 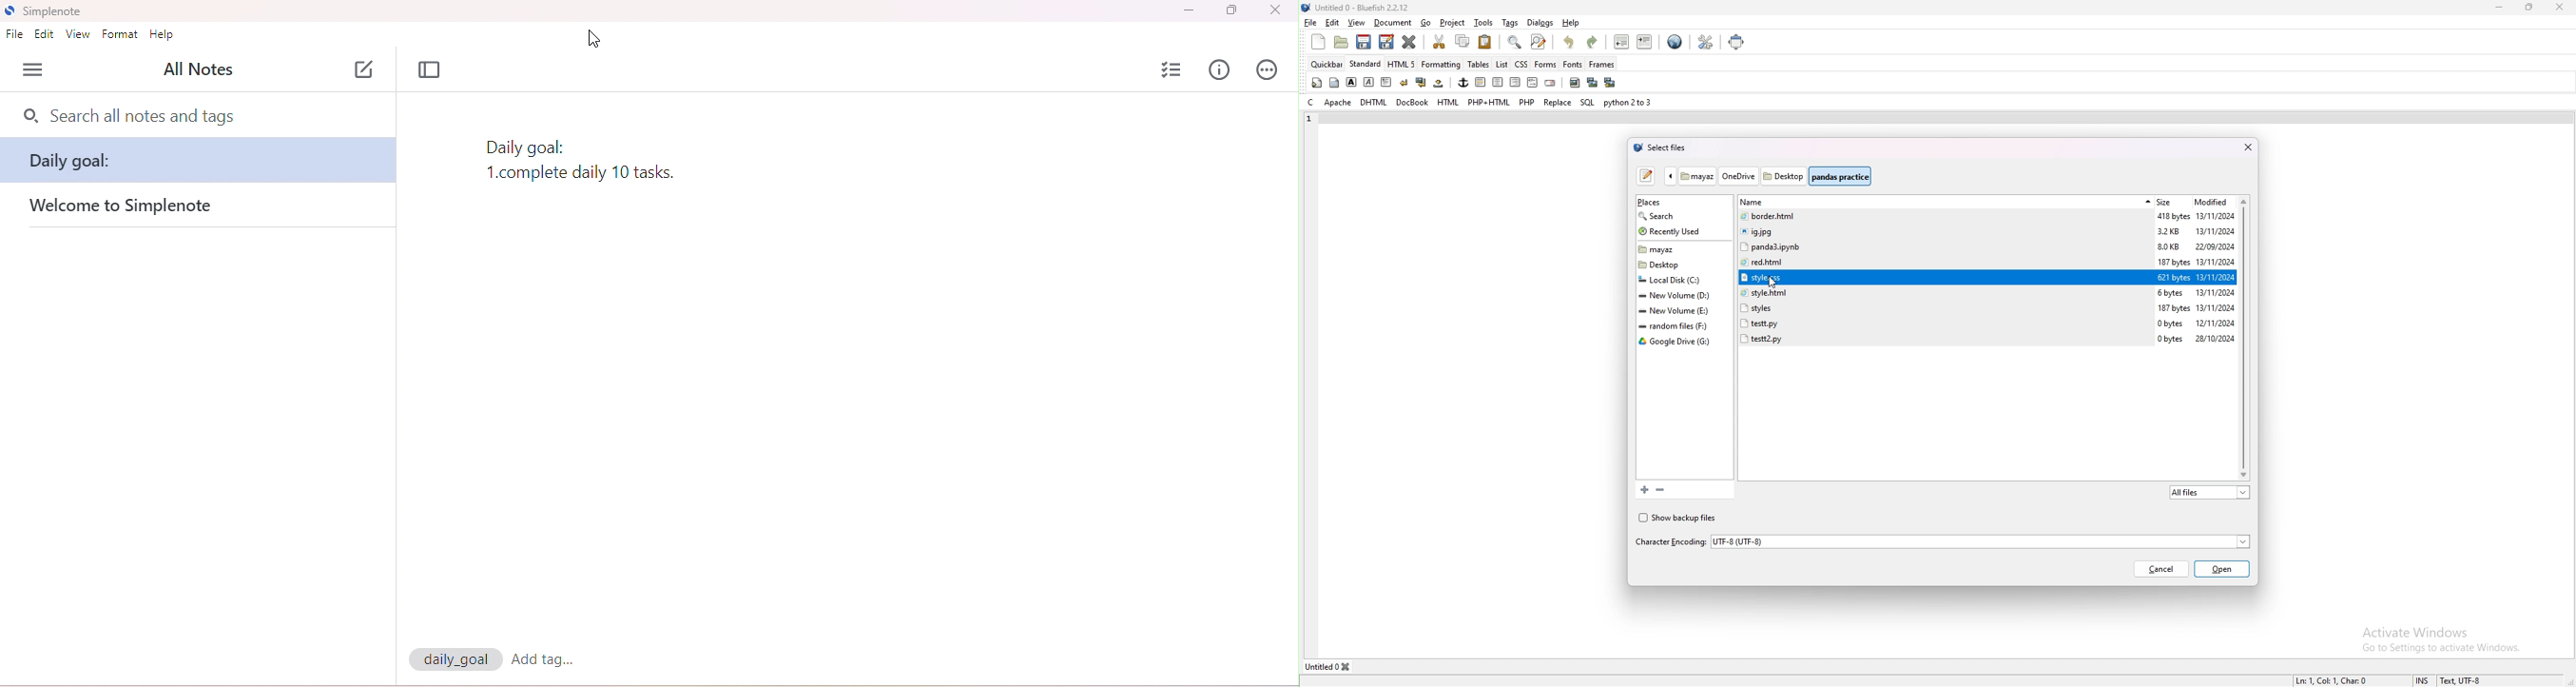 I want to click on file, so click(x=1311, y=22).